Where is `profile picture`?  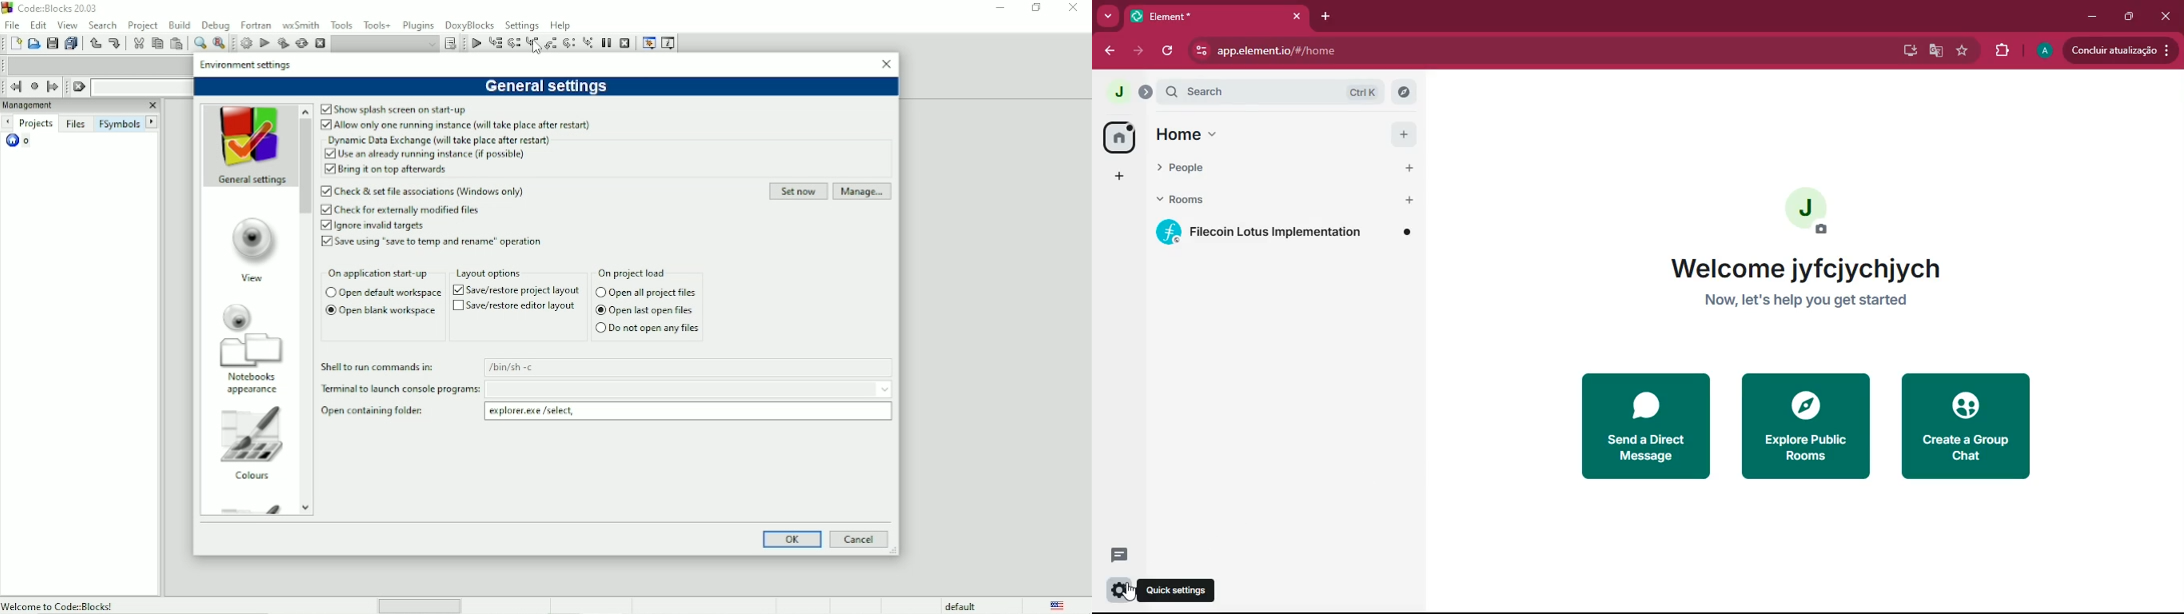 profile picture is located at coordinates (1114, 92).